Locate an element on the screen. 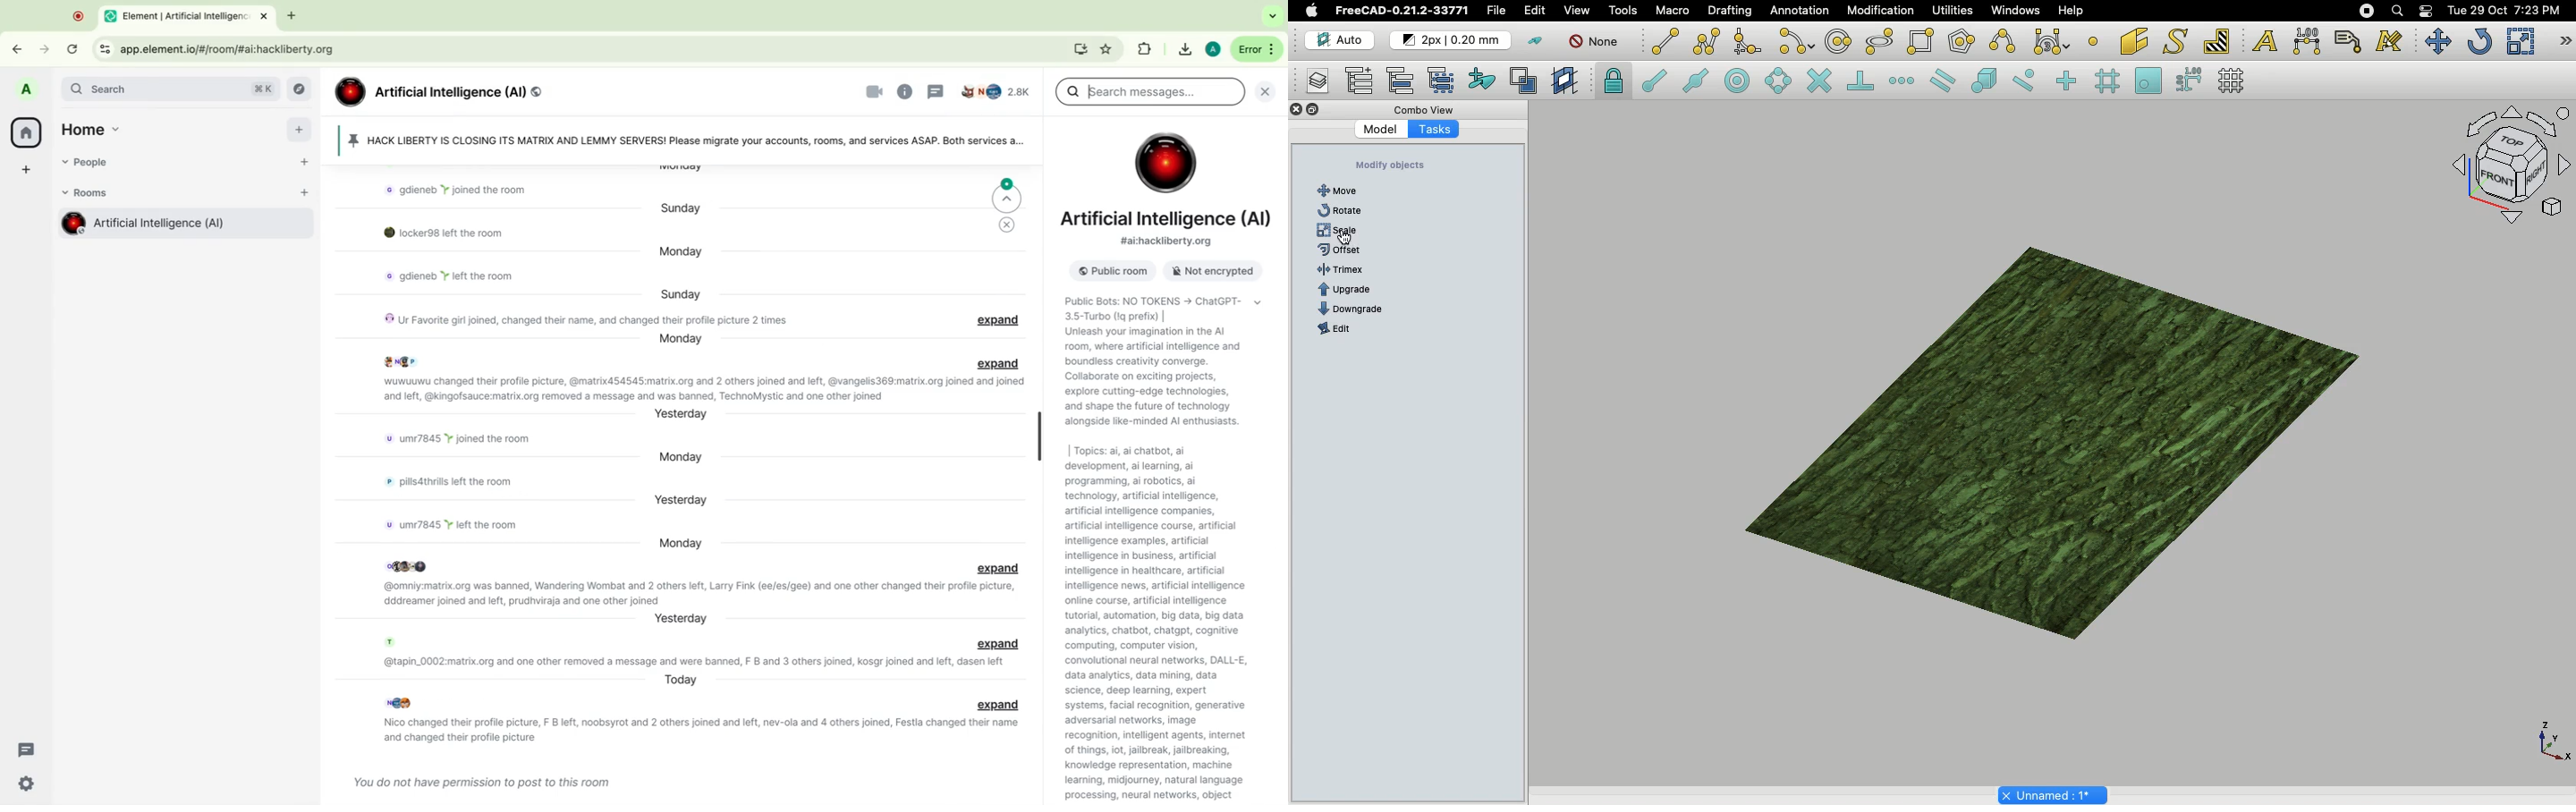 Image resolution: width=2576 pixels, height=812 pixels. profile picture is located at coordinates (28, 90).